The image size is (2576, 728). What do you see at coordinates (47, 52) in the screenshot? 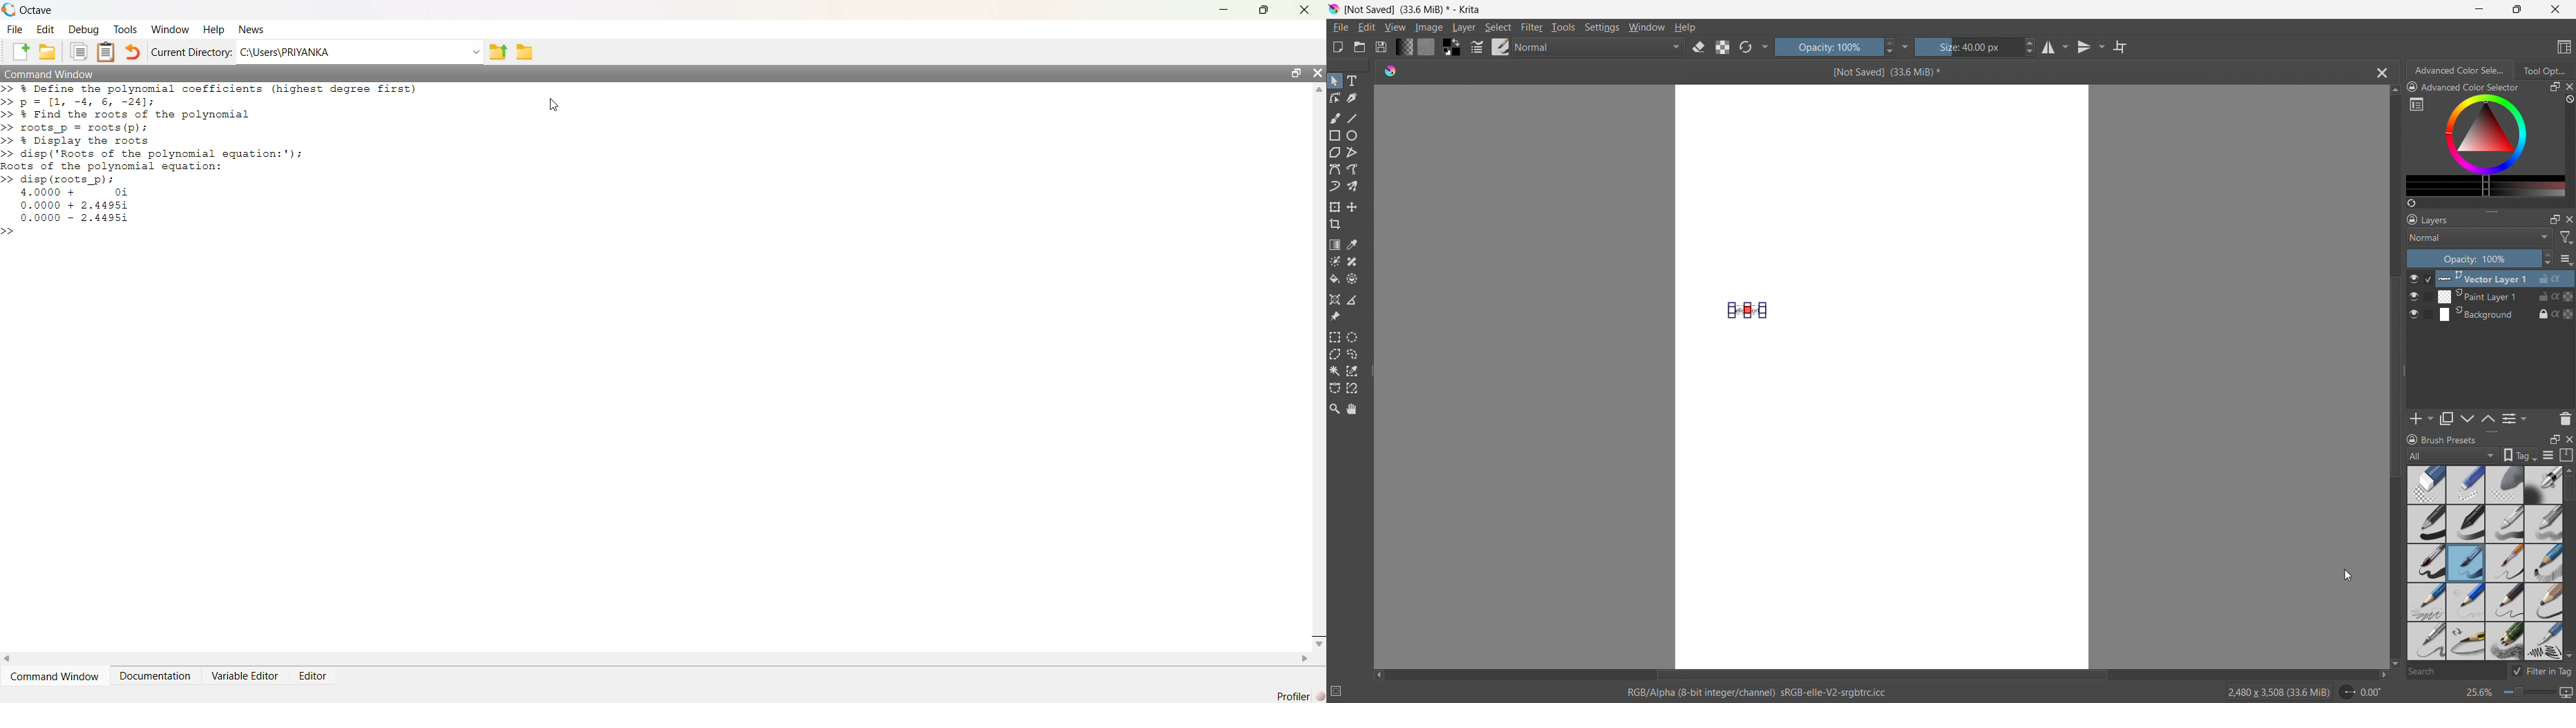
I see `Folder ` at bounding box center [47, 52].